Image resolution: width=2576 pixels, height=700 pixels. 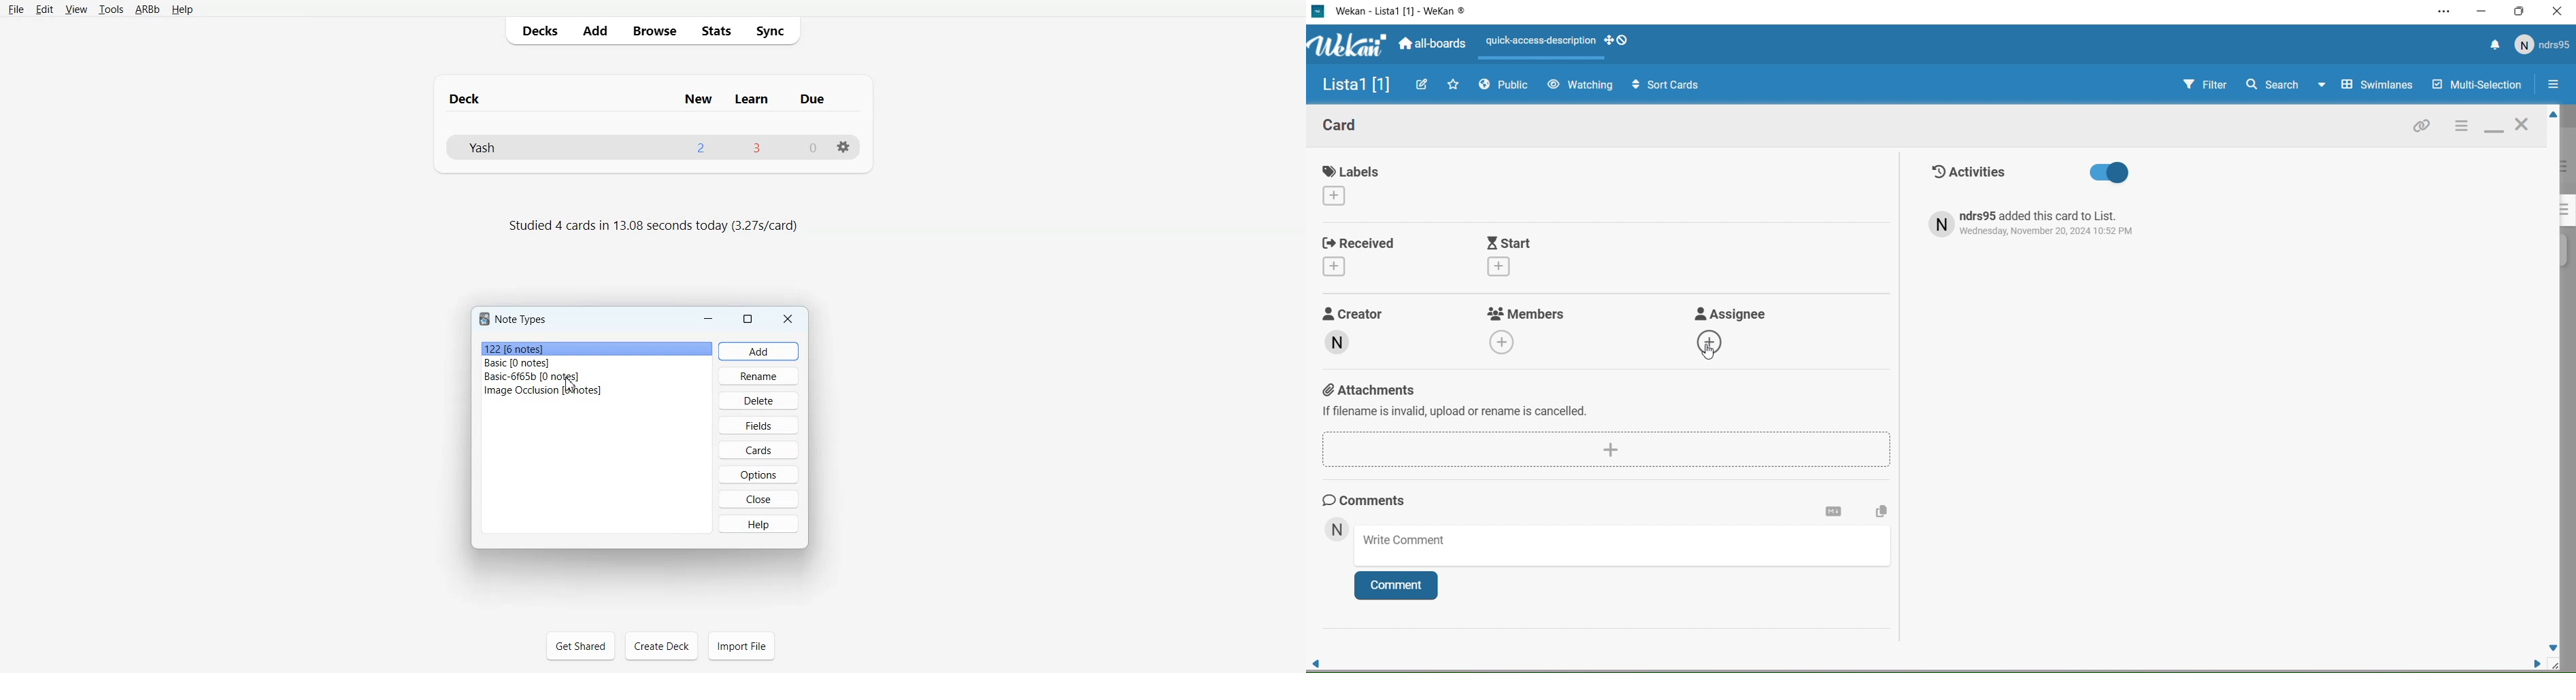 What do you see at coordinates (759, 351) in the screenshot?
I see `Add` at bounding box center [759, 351].